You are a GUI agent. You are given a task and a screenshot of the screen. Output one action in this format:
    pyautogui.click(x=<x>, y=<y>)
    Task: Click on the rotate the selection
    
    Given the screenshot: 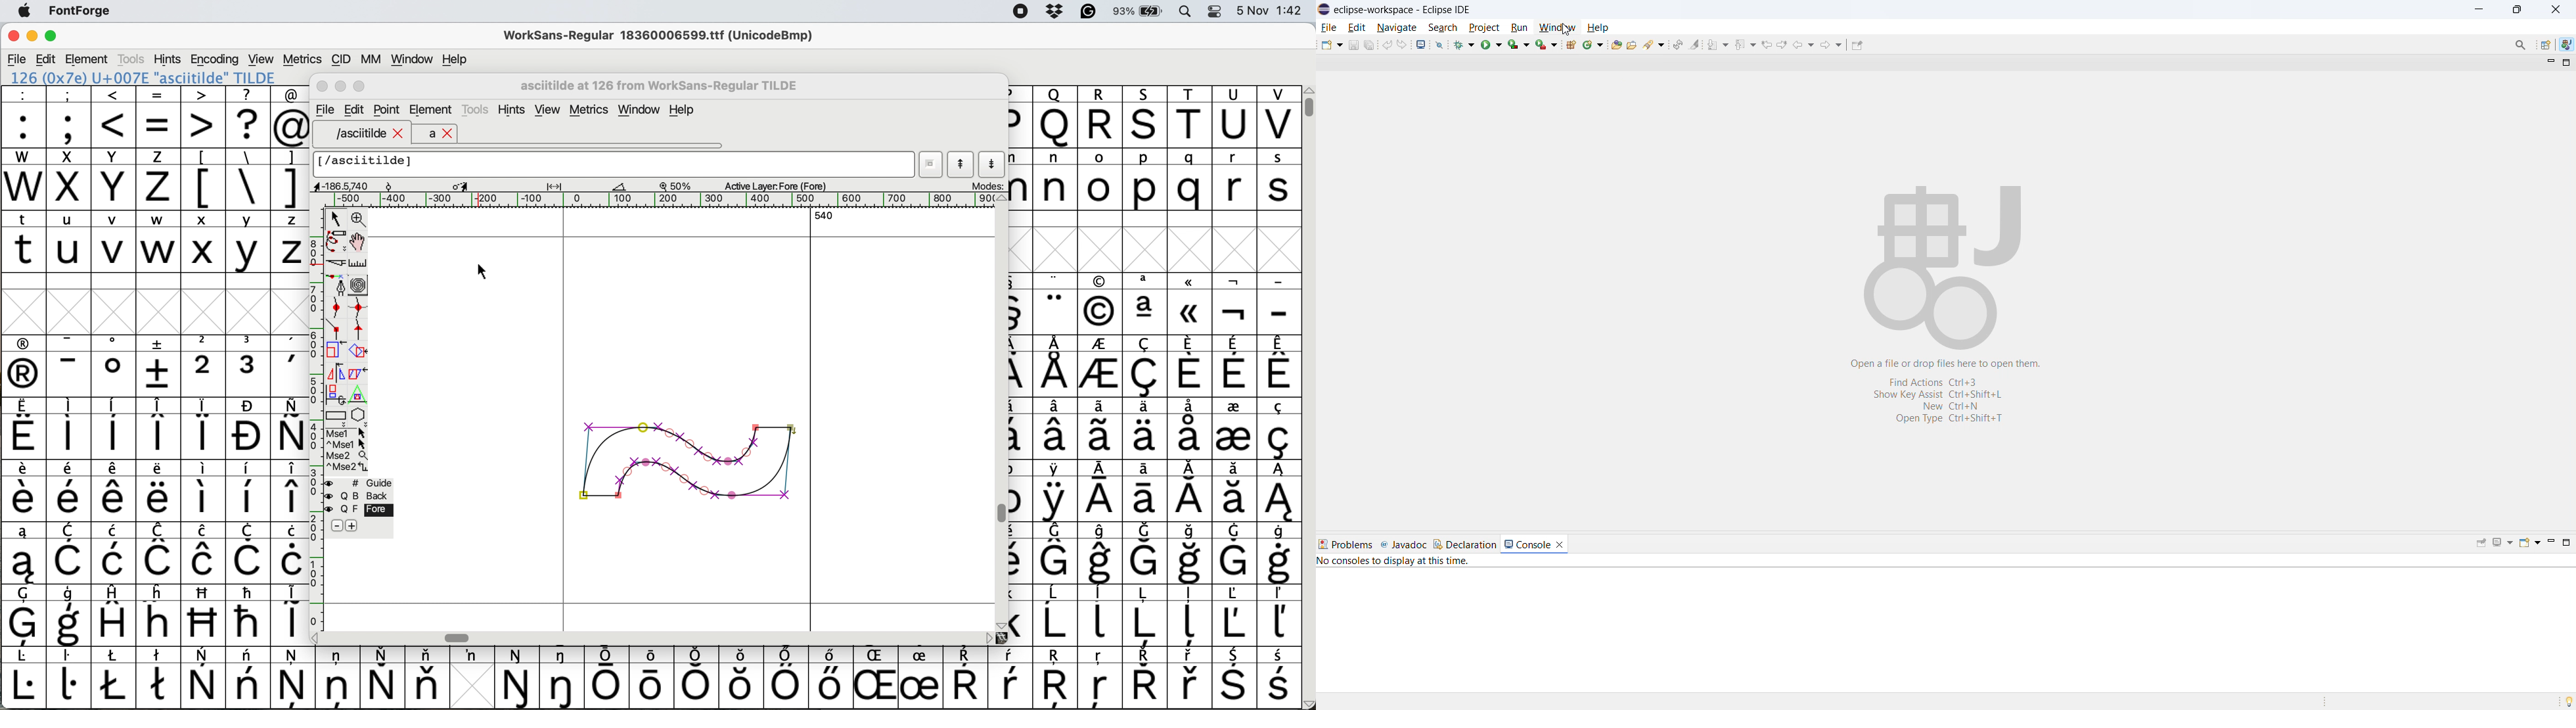 What is the action you would take?
    pyautogui.click(x=363, y=352)
    